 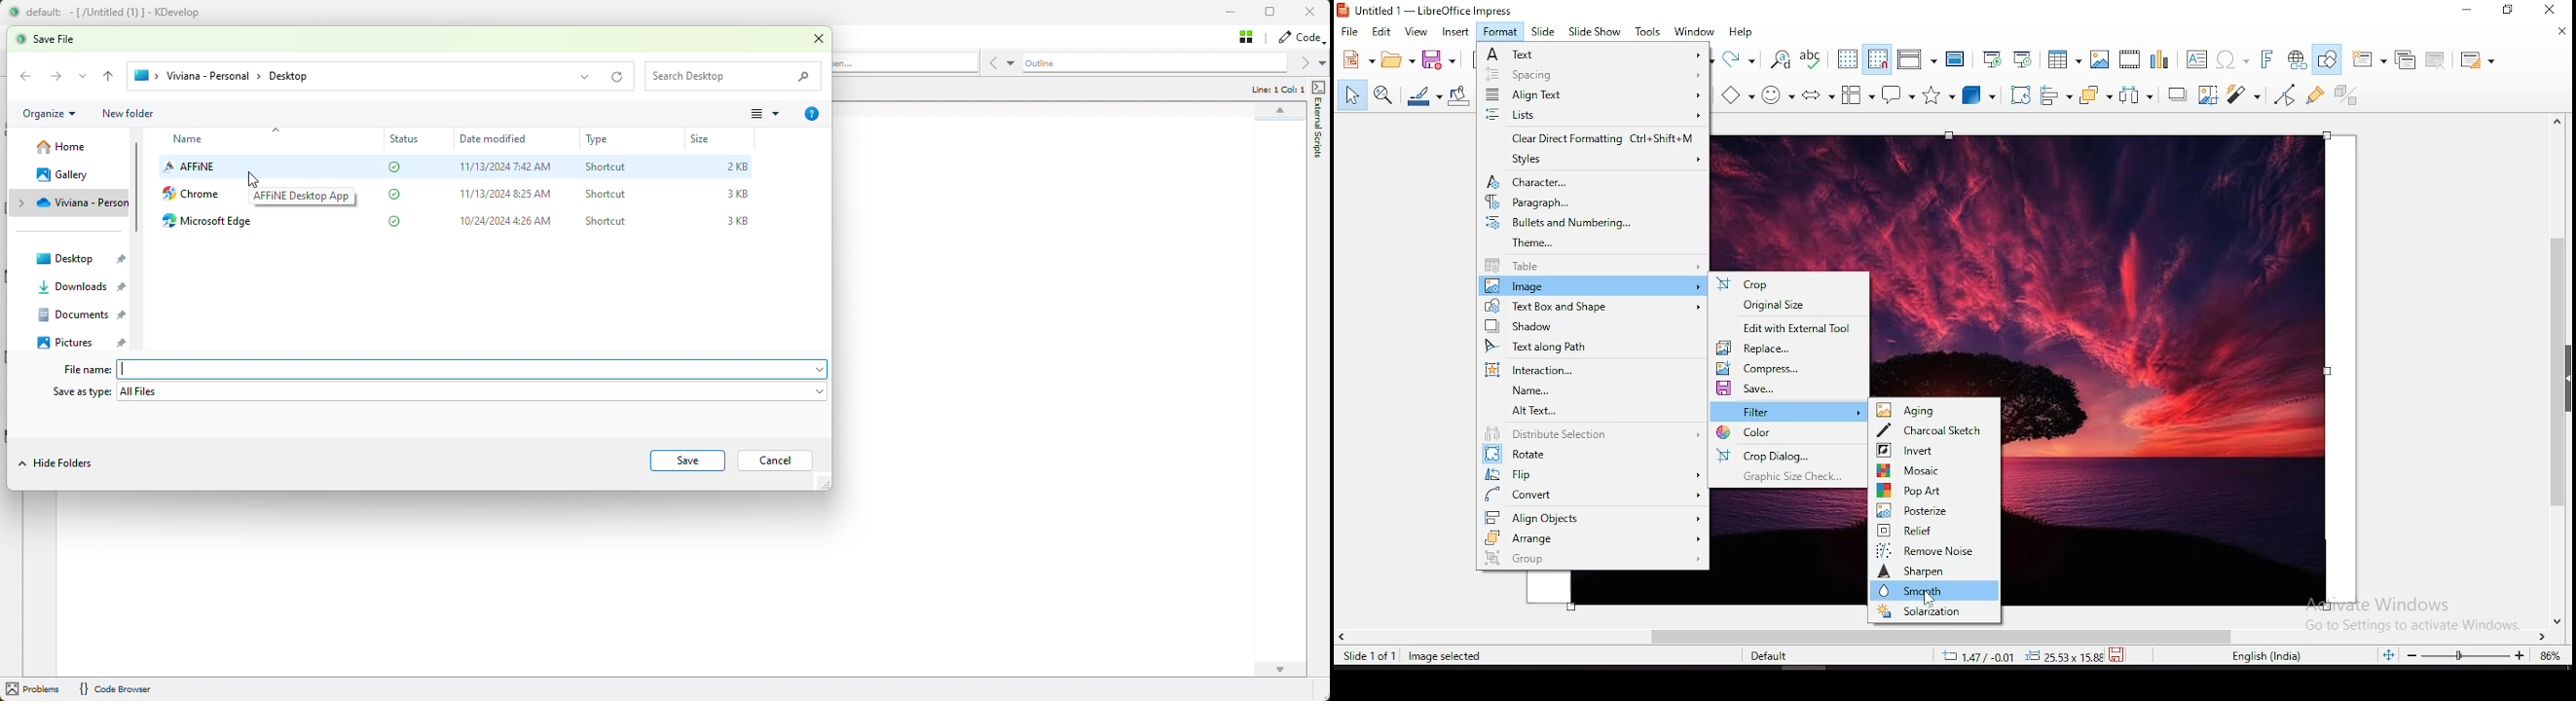 I want to click on character, so click(x=1591, y=181).